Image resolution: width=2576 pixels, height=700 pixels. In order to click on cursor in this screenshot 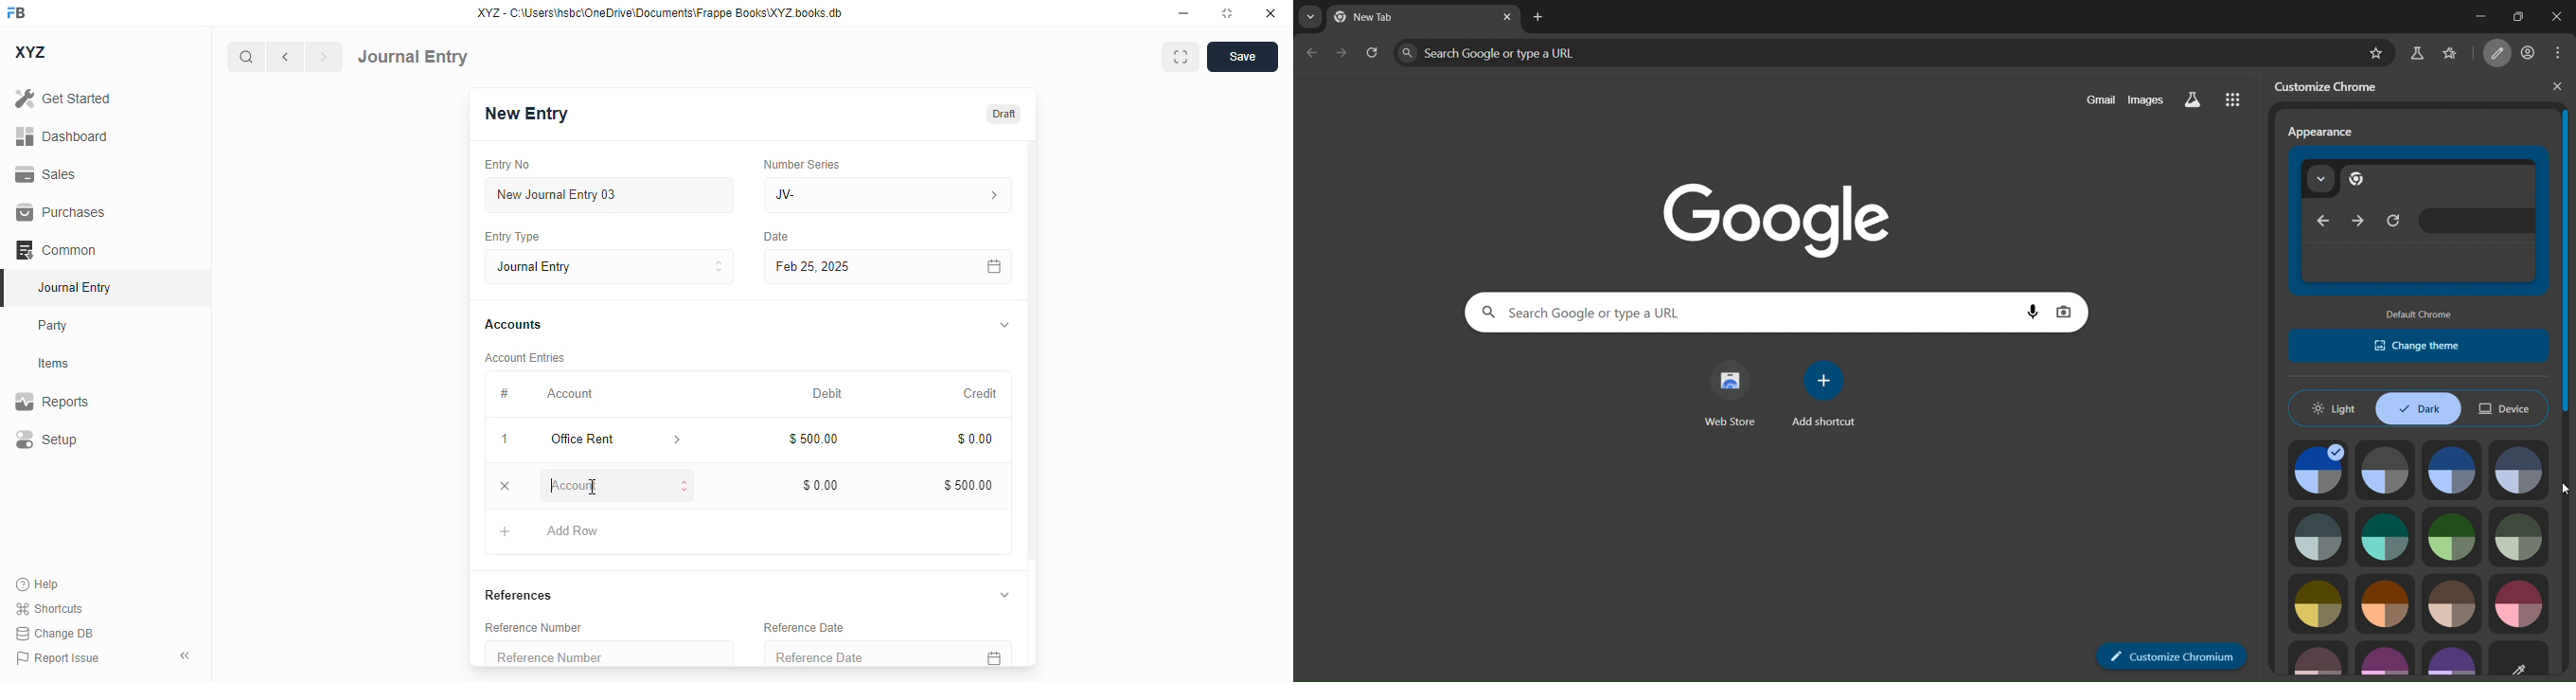, I will do `click(2566, 487)`.